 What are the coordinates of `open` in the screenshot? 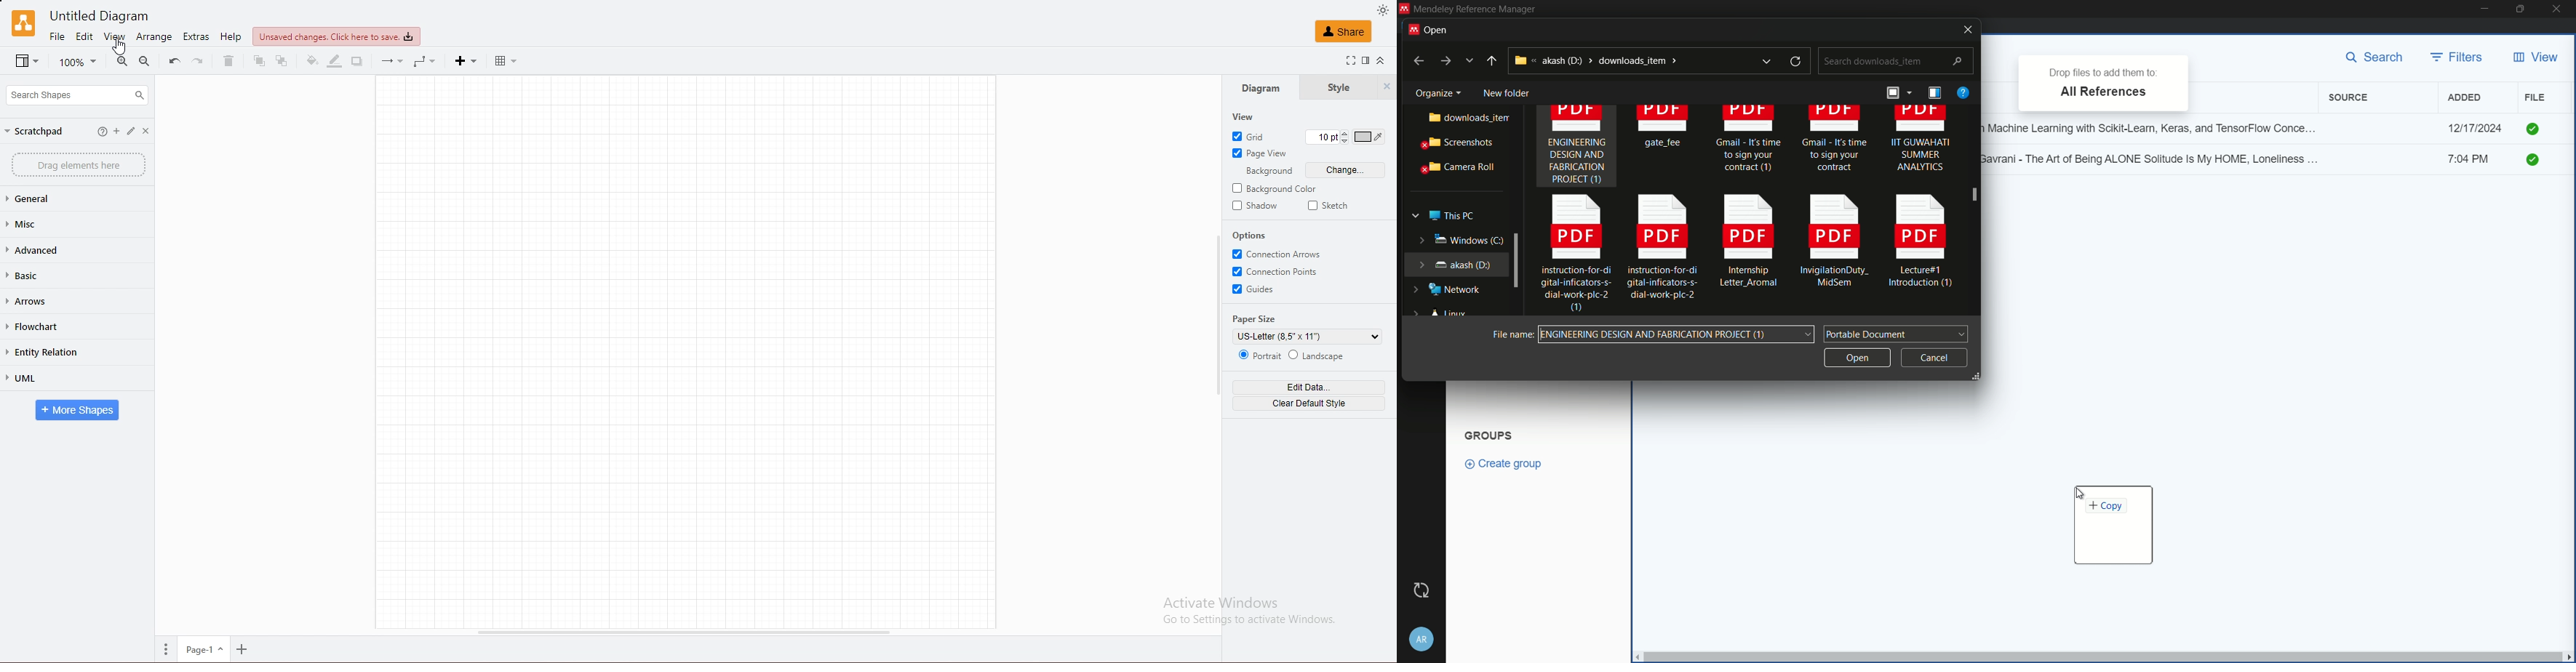 It's located at (1434, 28).